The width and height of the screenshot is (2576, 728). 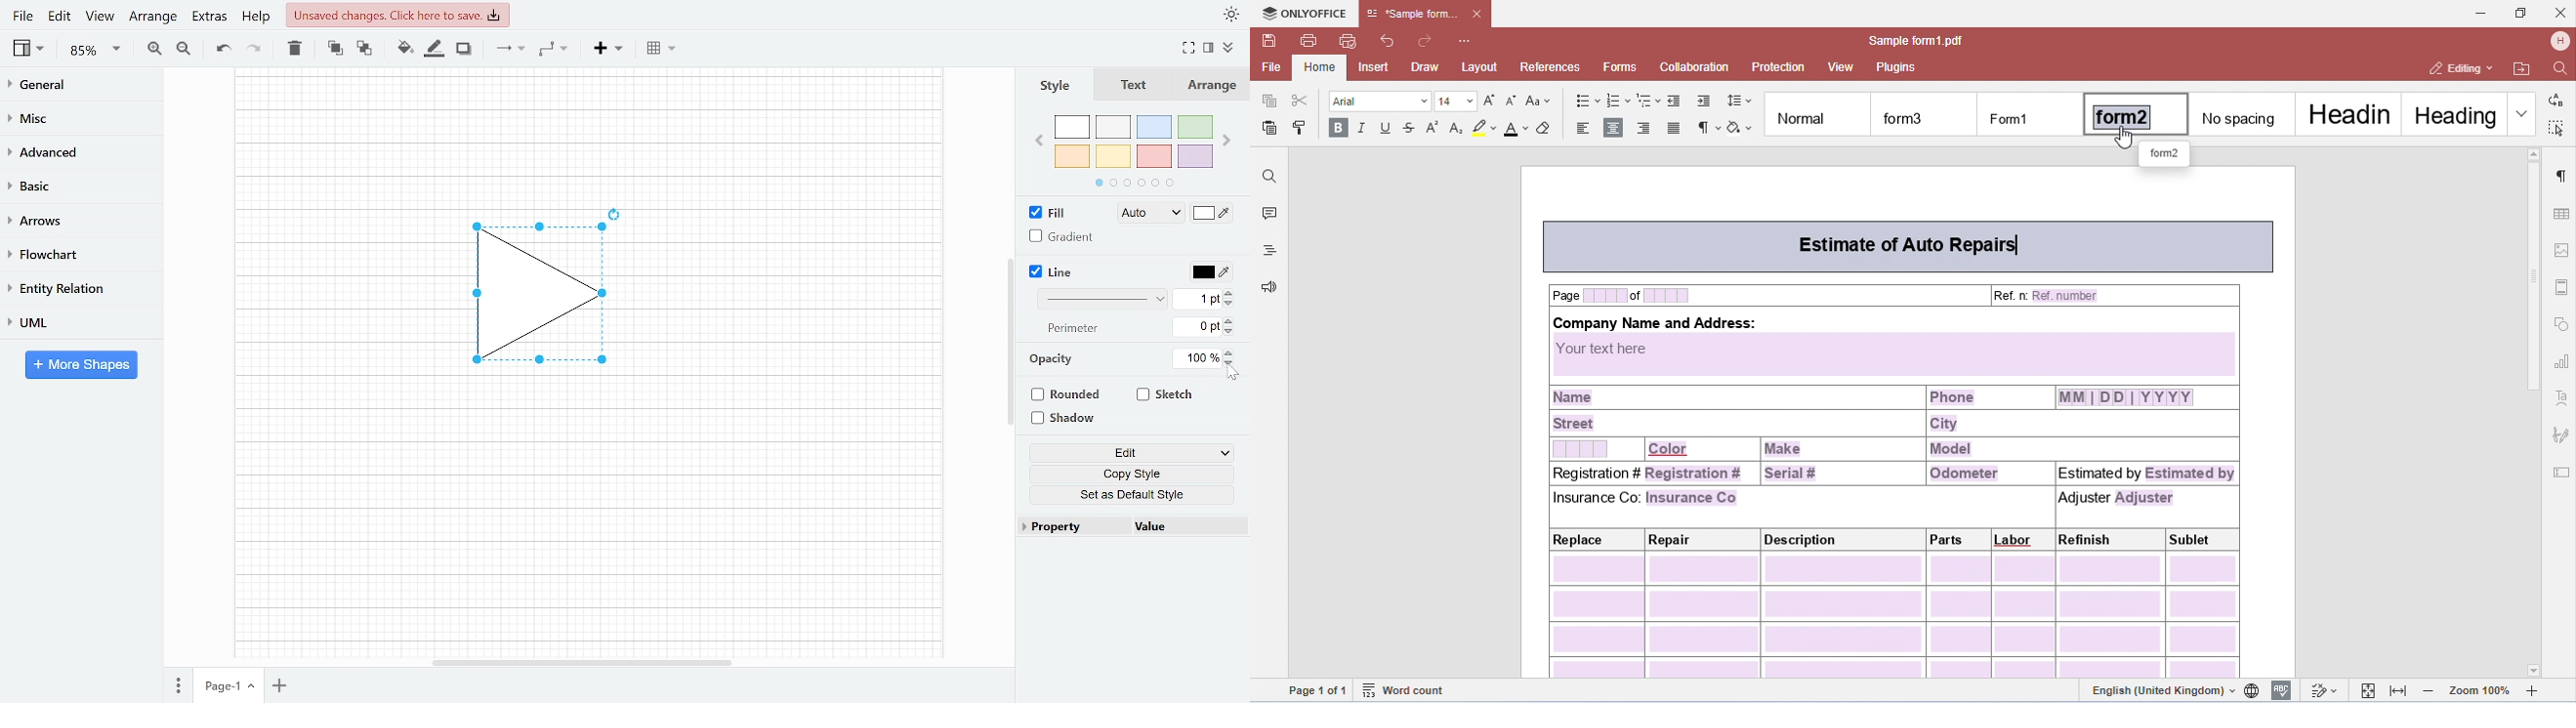 What do you see at coordinates (1210, 85) in the screenshot?
I see `Arrange` at bounding box center [1210, 85].